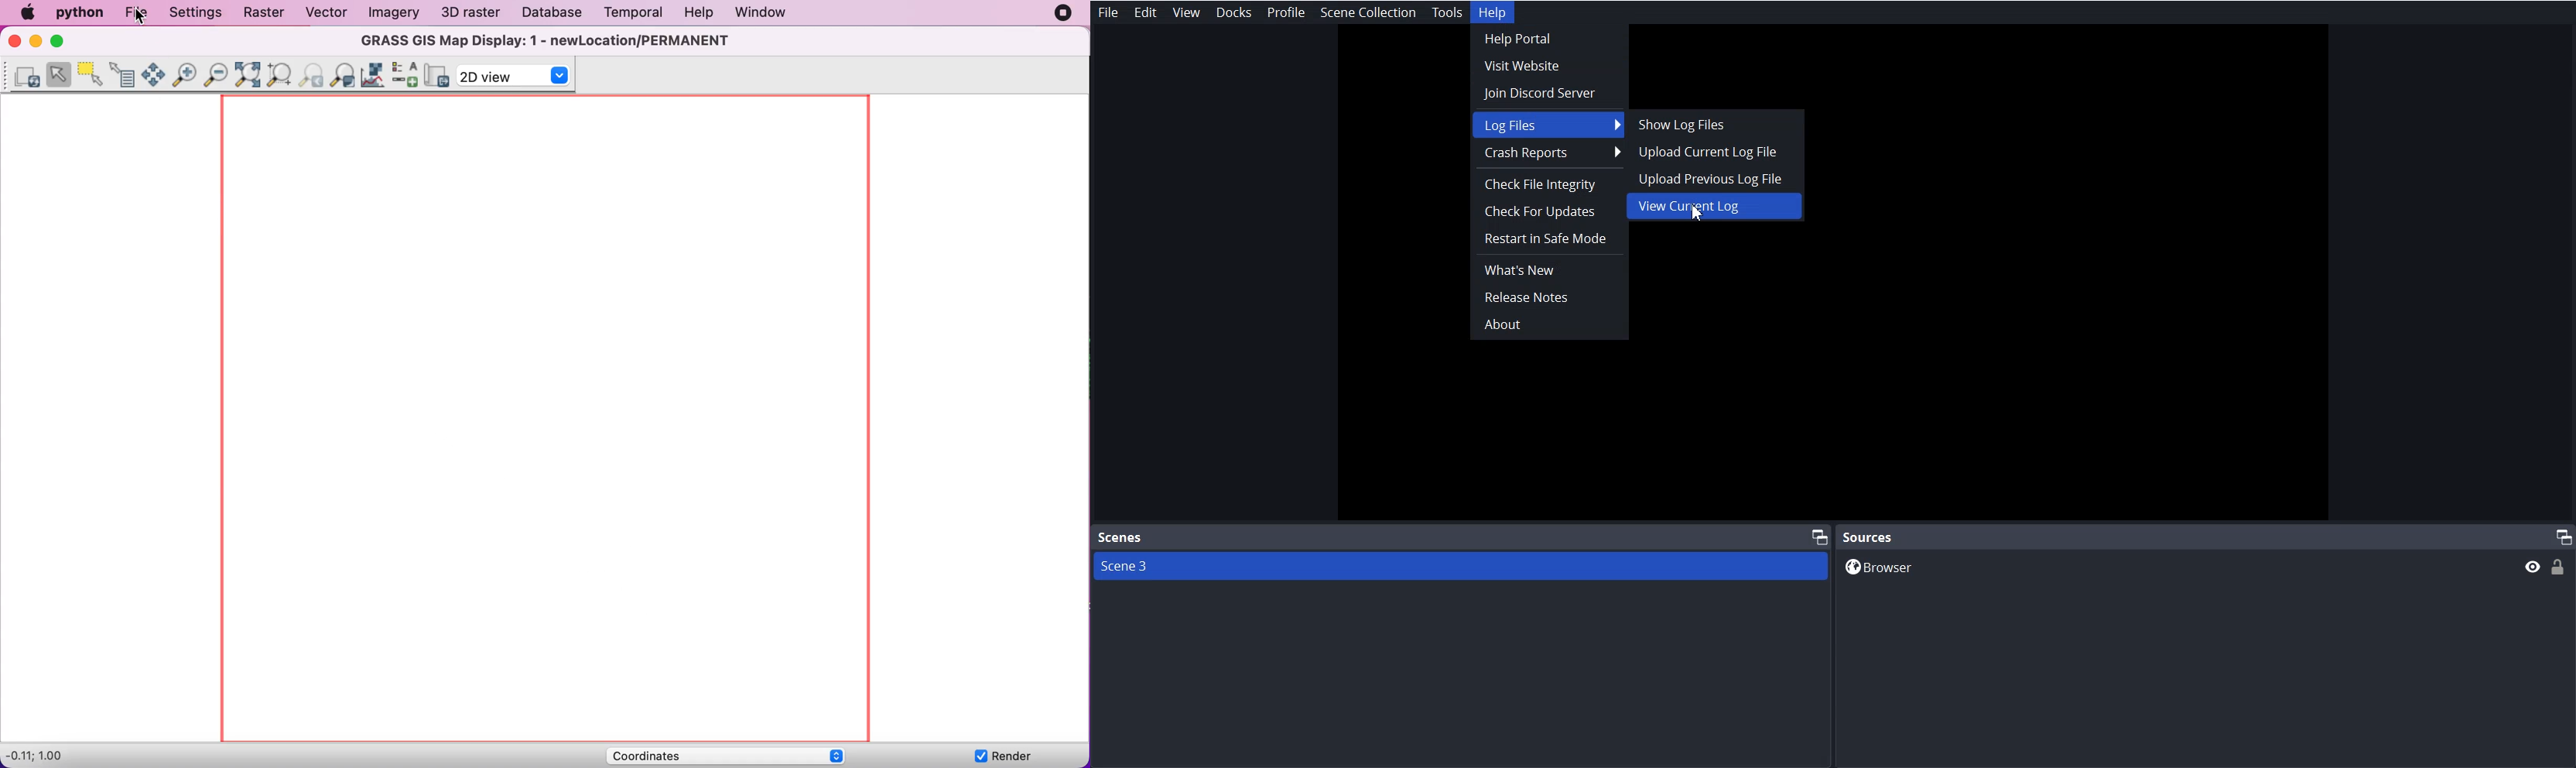 This screenshot has width=2576, height=784. Describe the element at coordinates (1709, 123) in the screenshot. I see `Show Log Files` at that location.